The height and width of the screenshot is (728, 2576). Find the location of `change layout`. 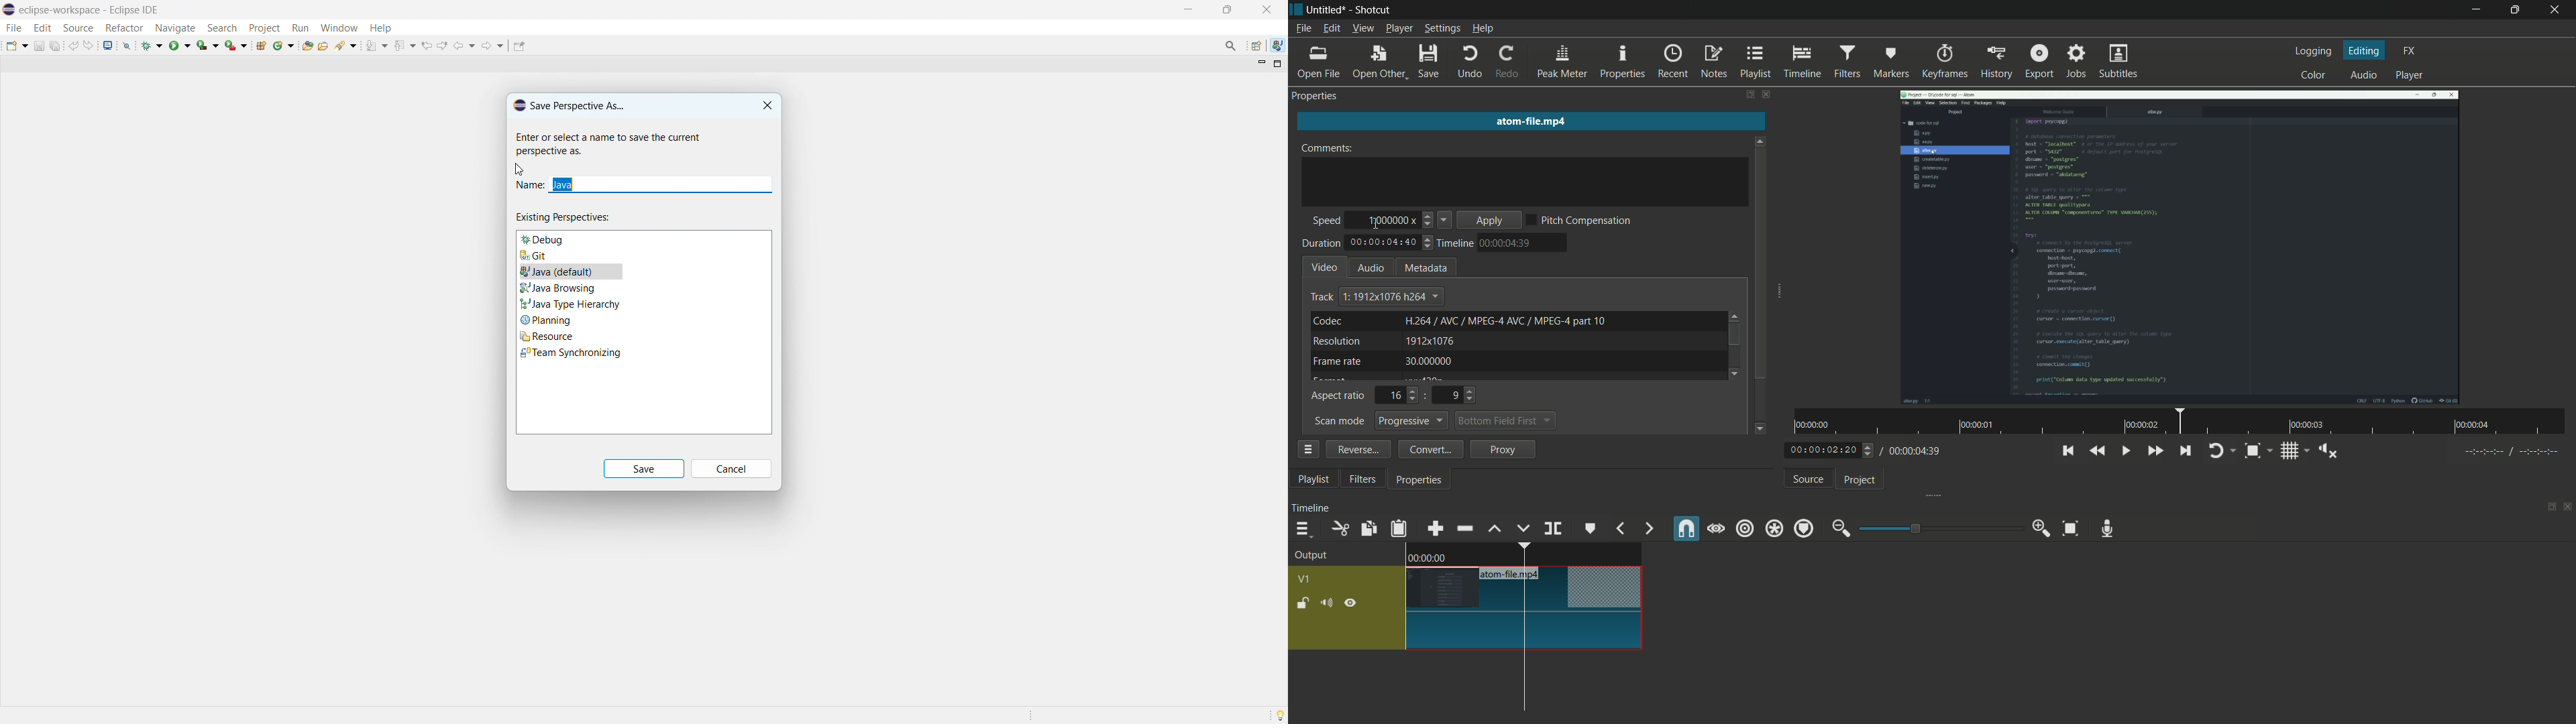

change layout is located at coordinates (2547, 509).